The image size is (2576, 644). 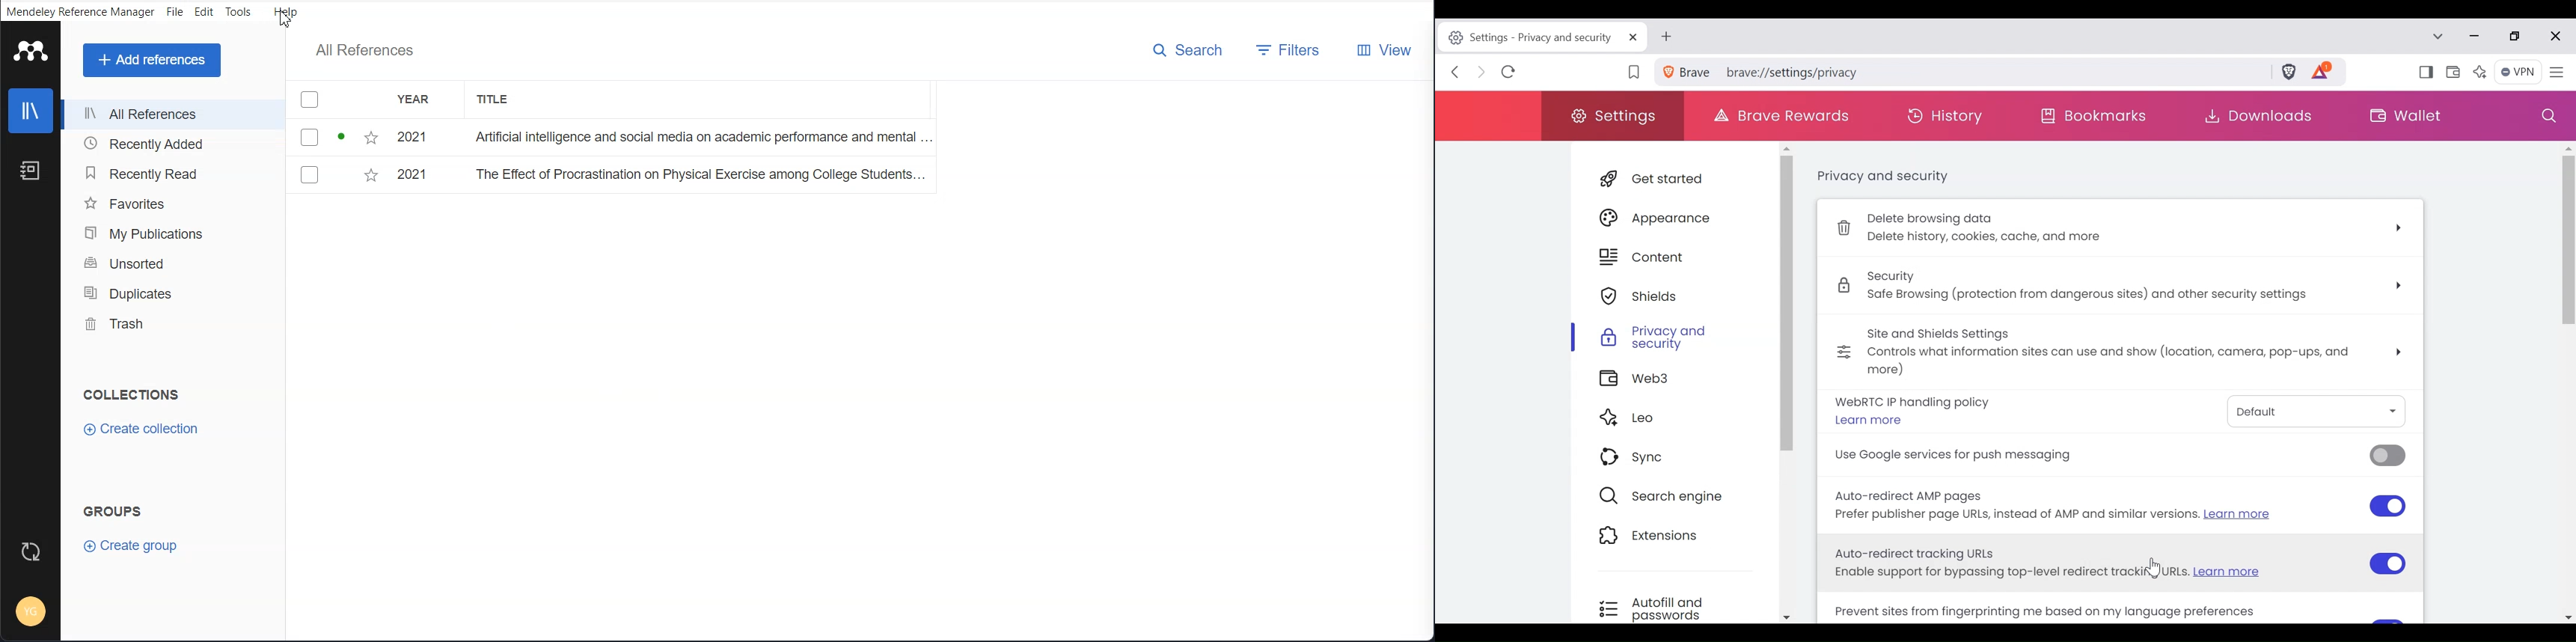 I want to click on All References, so click(x=166, y=114).